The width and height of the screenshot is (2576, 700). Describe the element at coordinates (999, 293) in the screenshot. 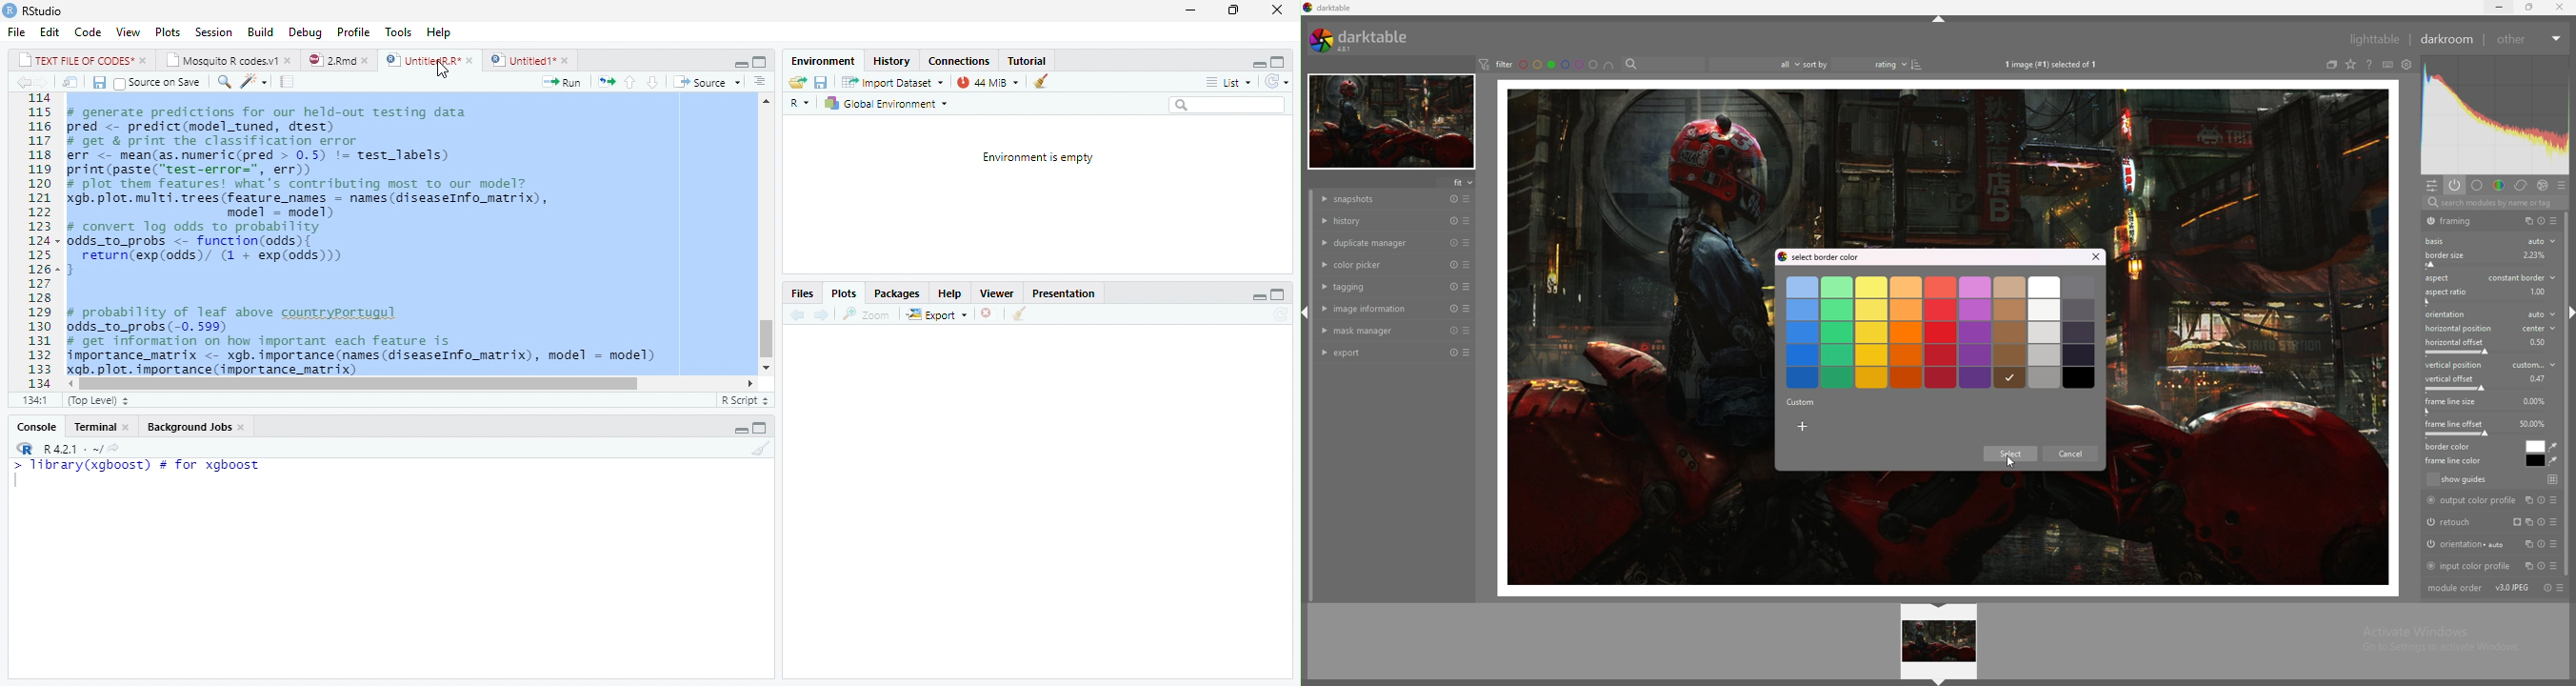

I see `Viewer` at that location.